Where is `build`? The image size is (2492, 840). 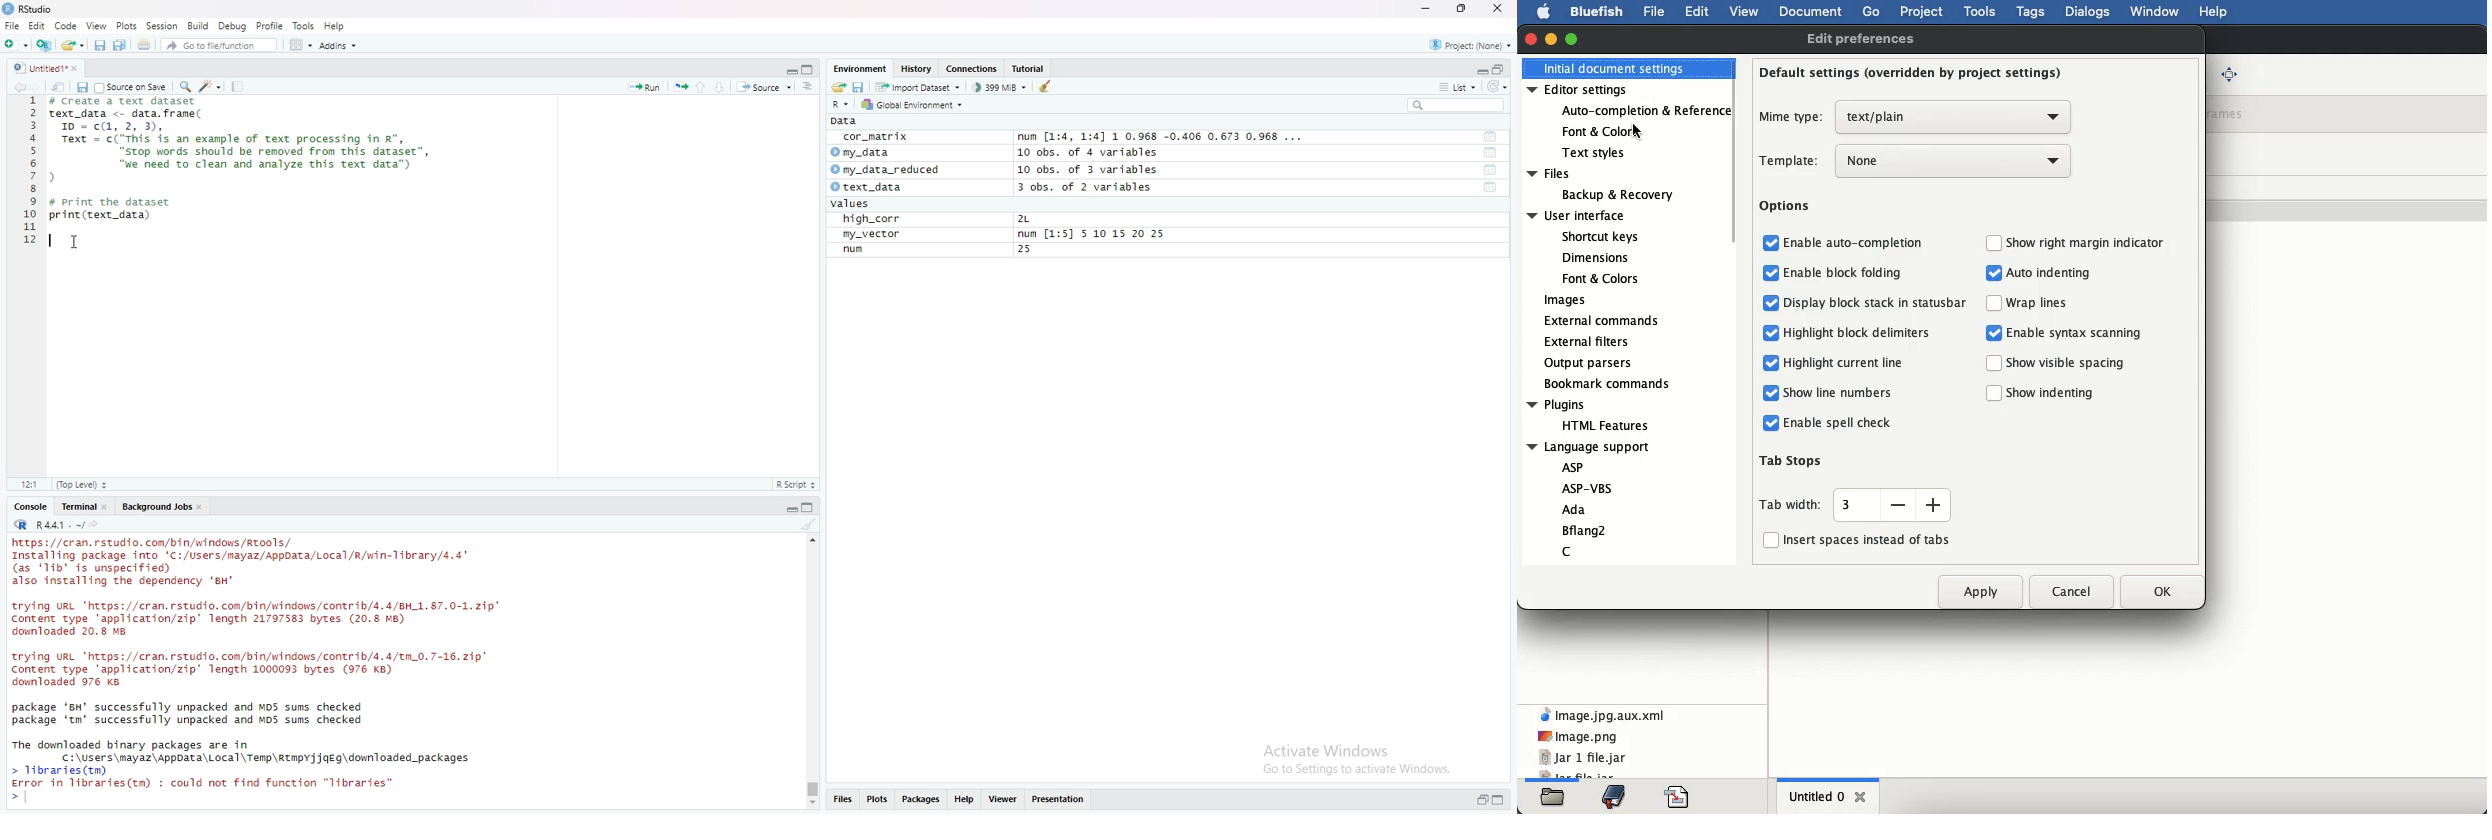
build is located at coordinates (198, 26).